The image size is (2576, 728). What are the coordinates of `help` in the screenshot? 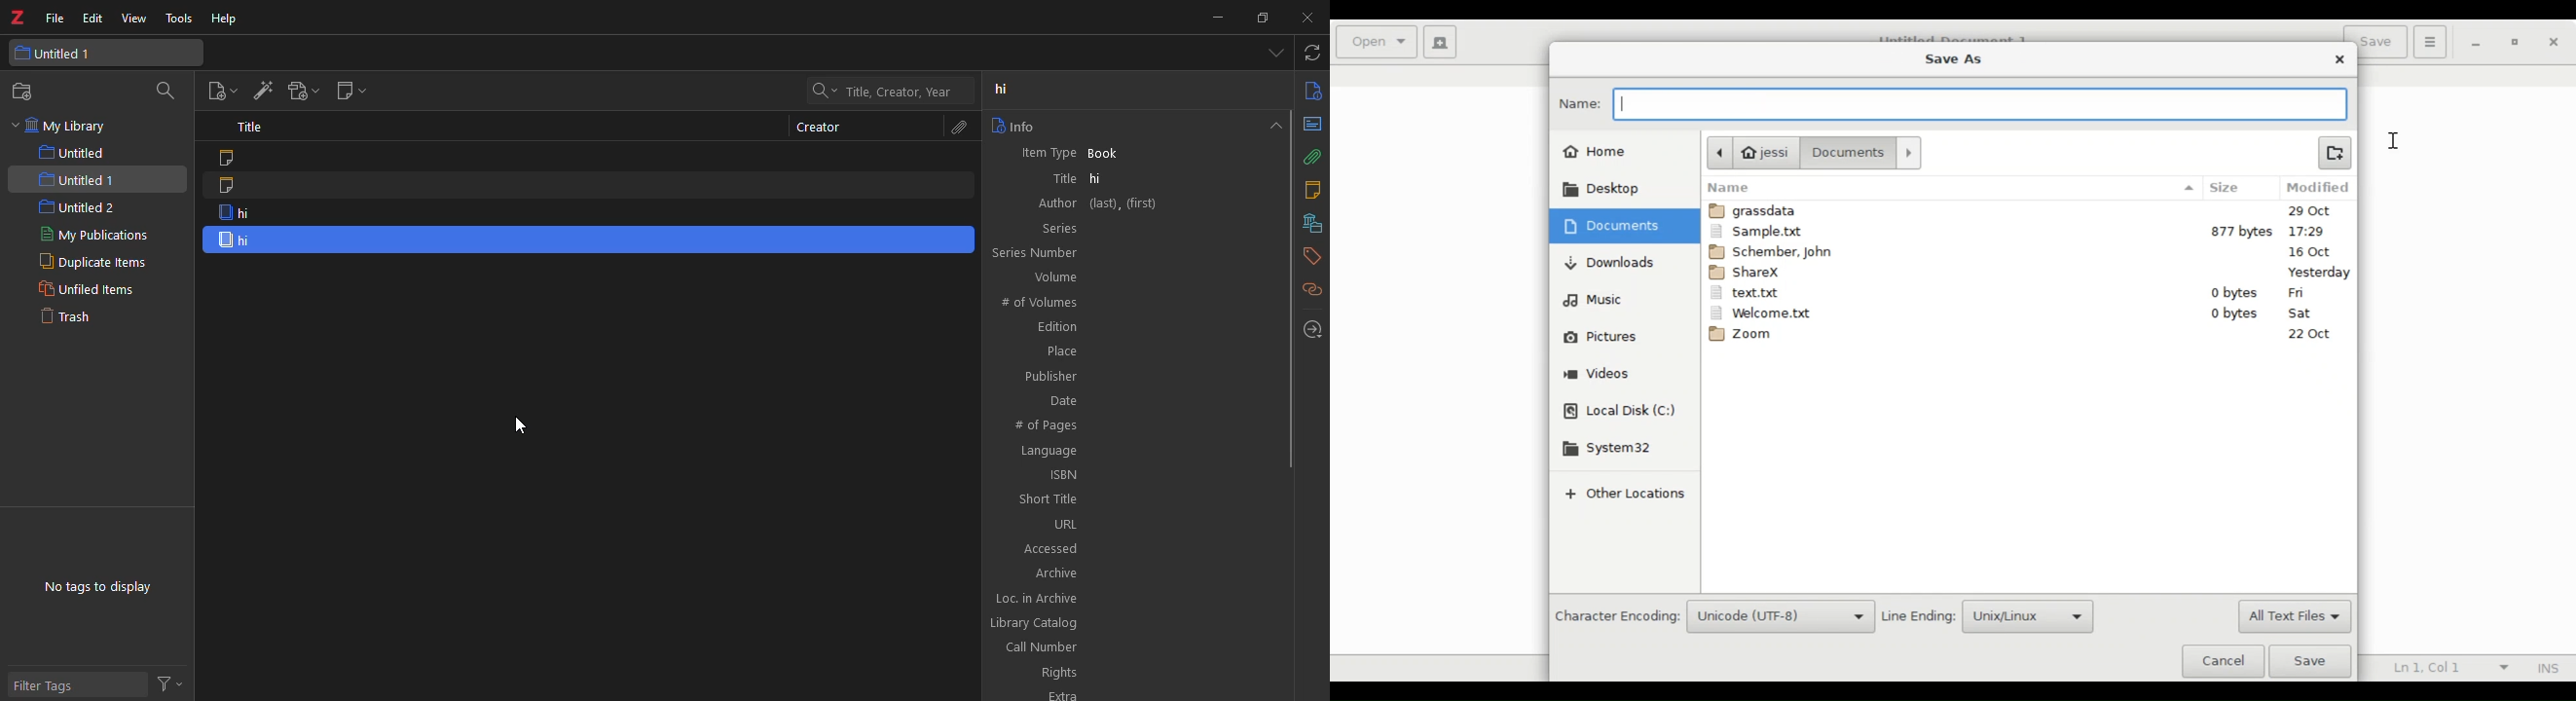 It's located at (227, 18).